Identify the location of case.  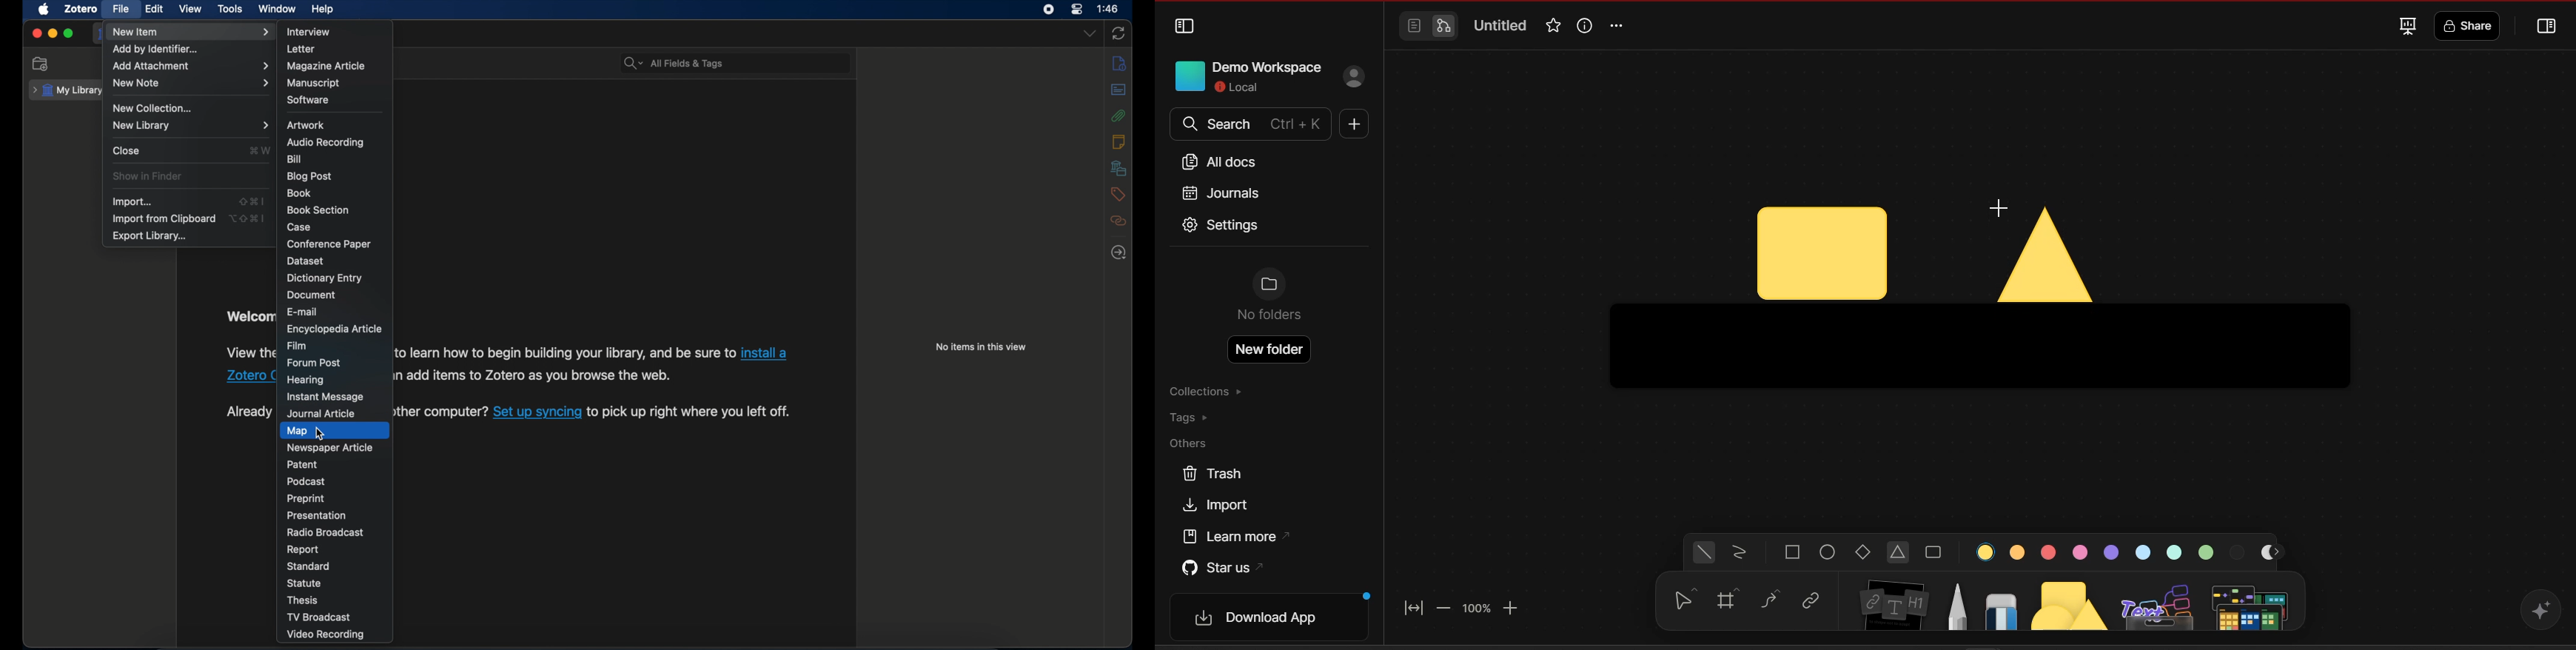
(300, 227).